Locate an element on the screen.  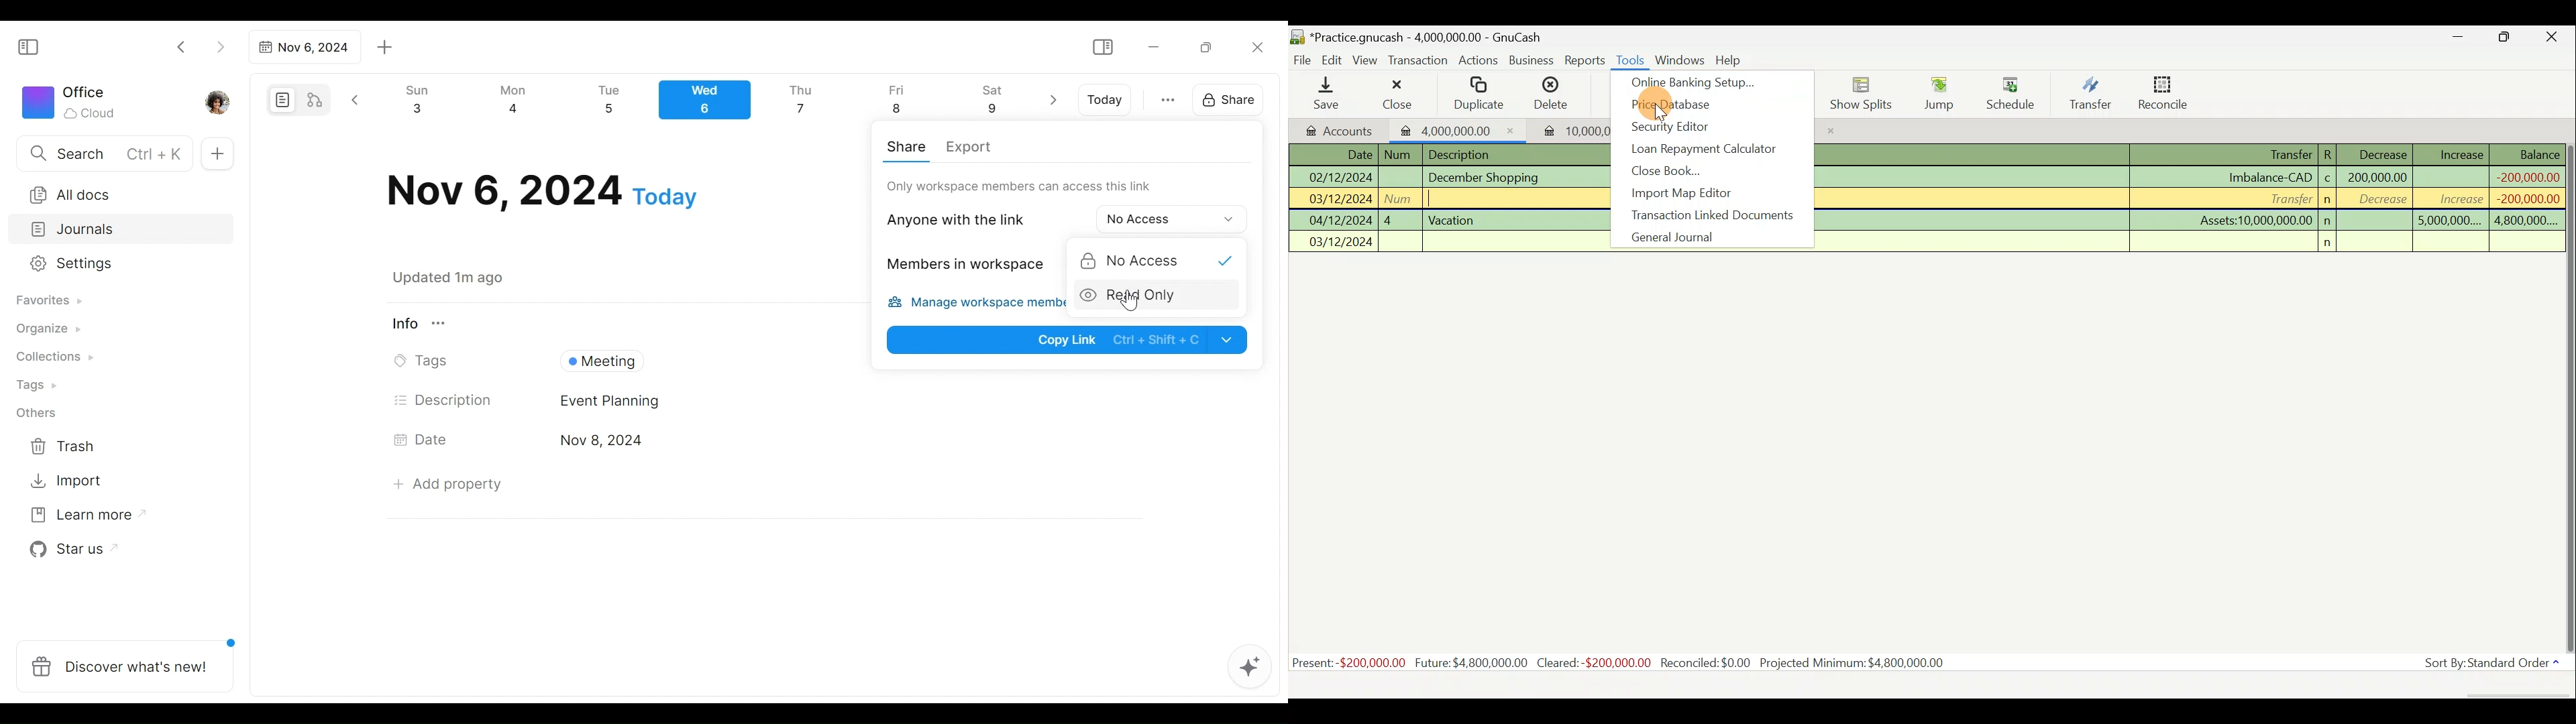
Collections is located at coordinates (53, 359).